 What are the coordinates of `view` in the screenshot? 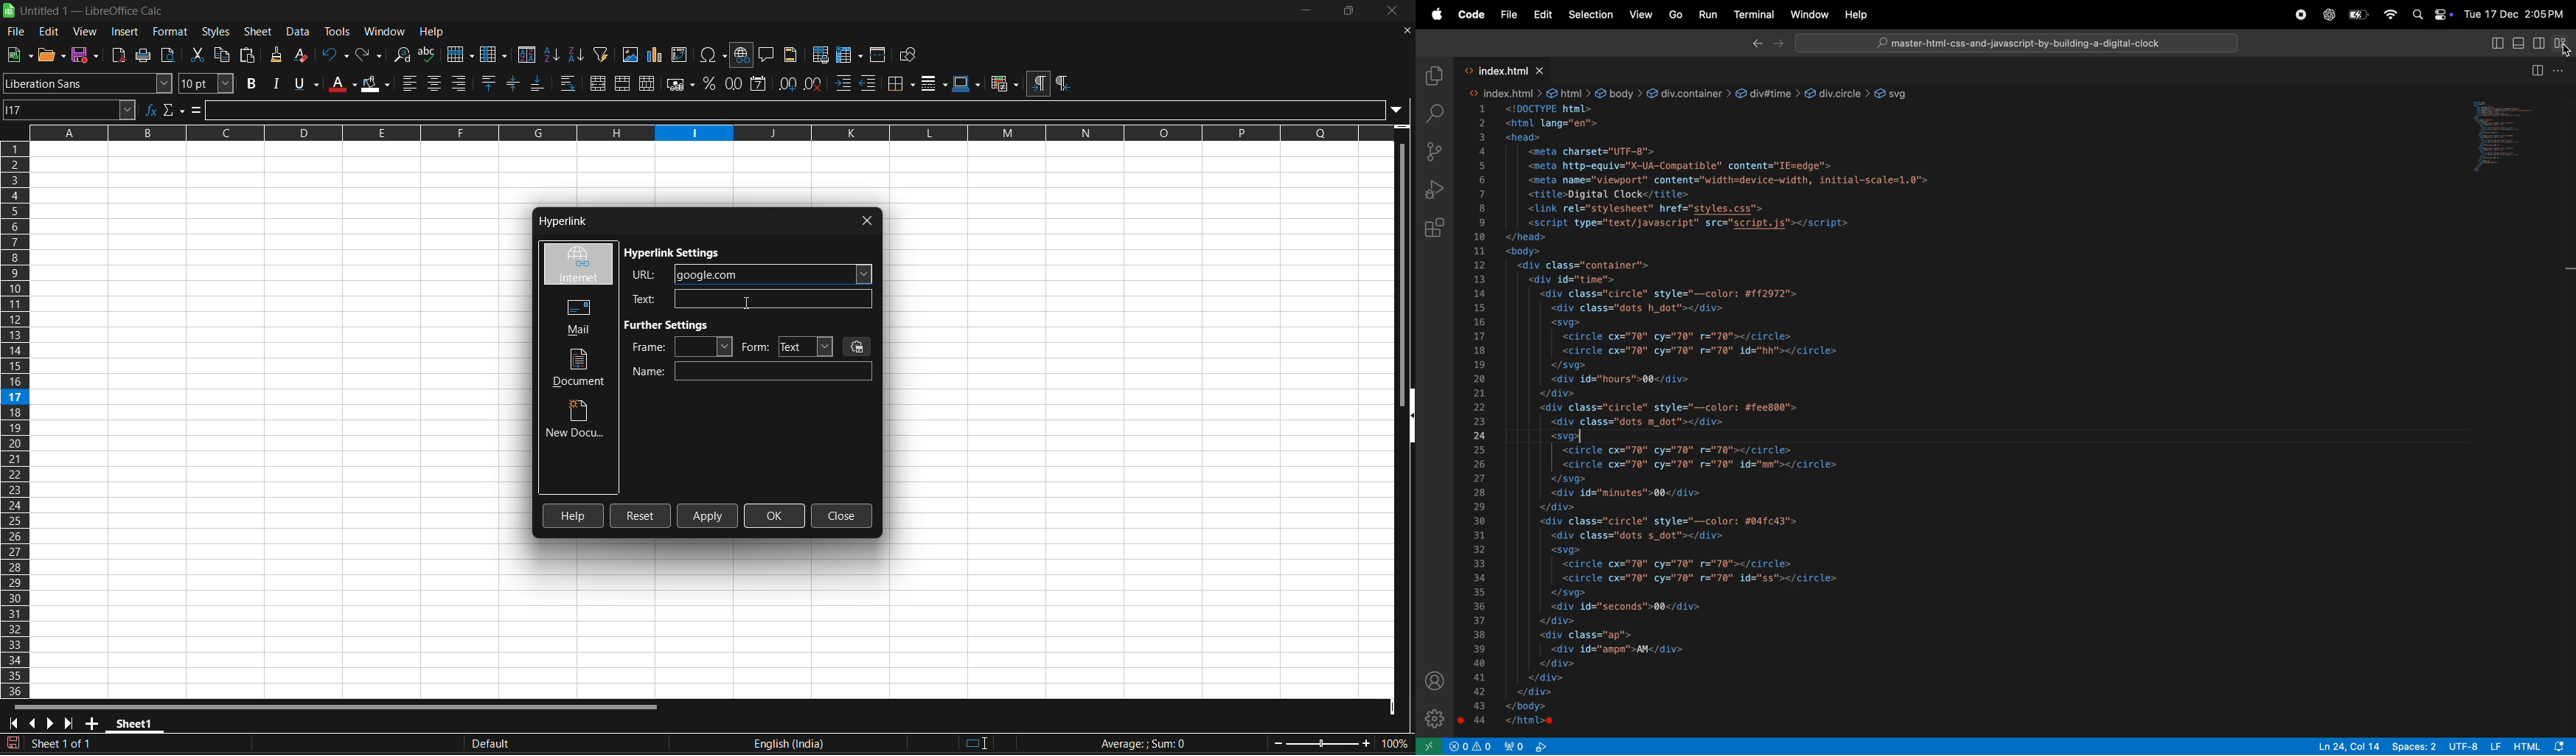 It's located at (86, 31).